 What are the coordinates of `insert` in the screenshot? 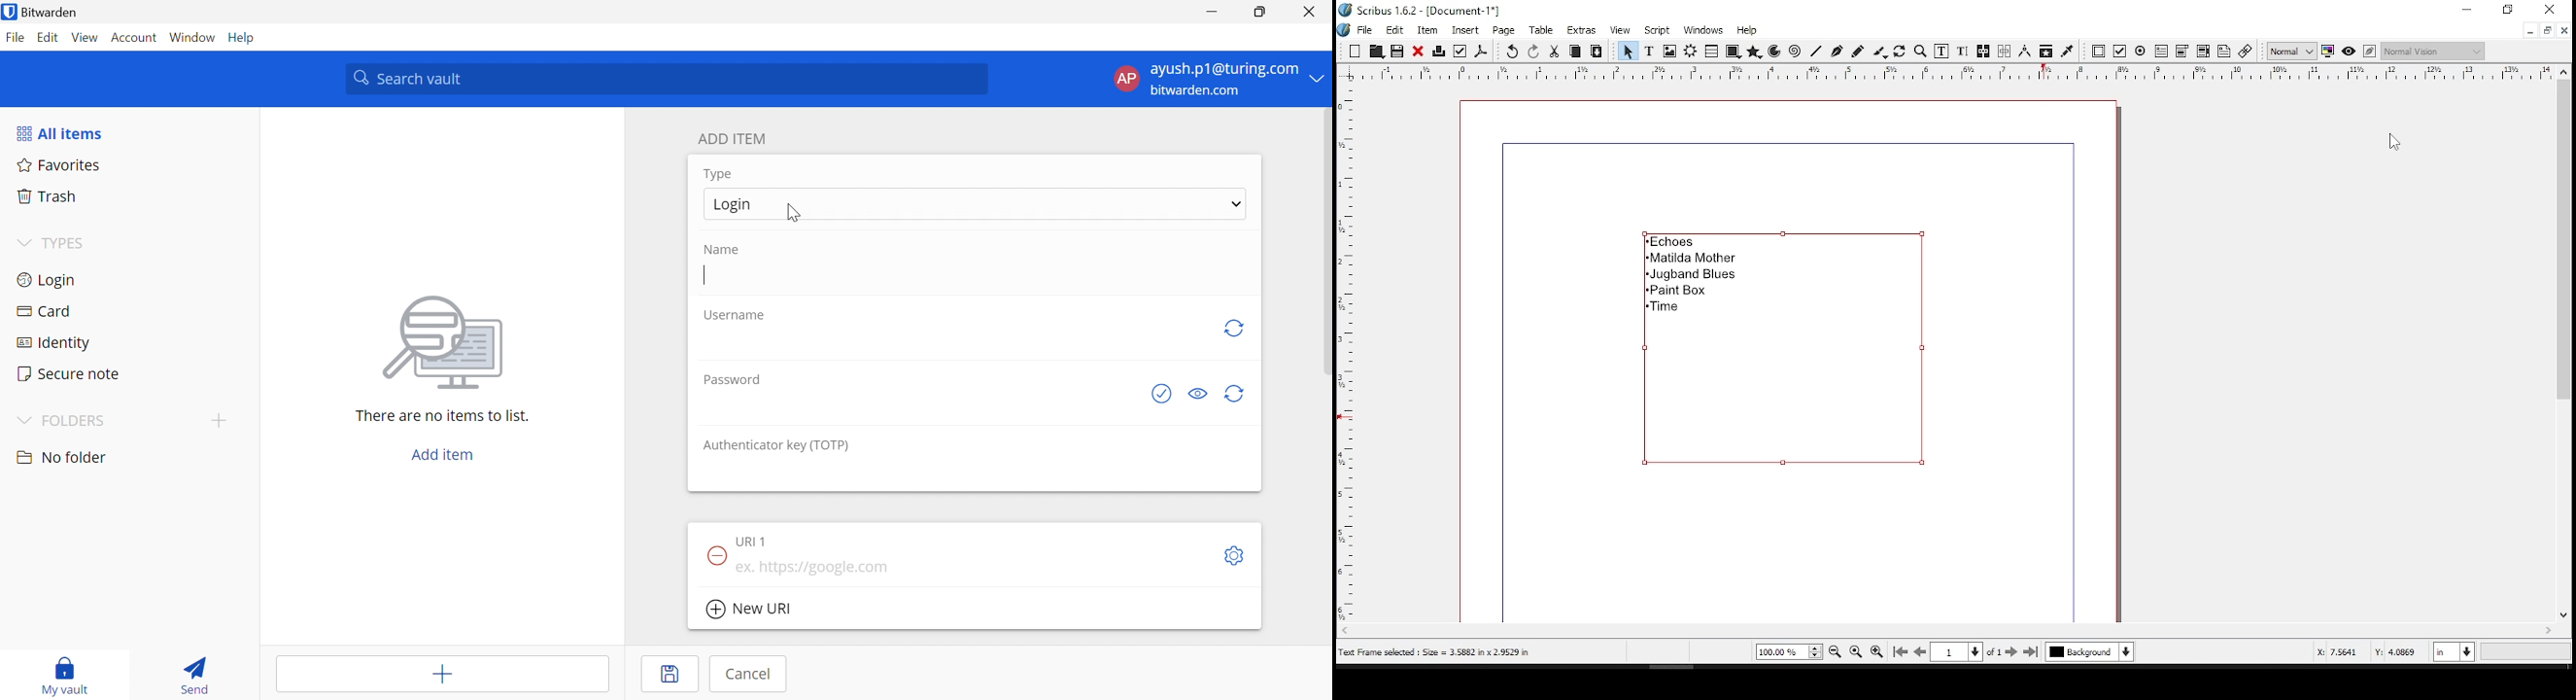 It's located at (1466, 29).